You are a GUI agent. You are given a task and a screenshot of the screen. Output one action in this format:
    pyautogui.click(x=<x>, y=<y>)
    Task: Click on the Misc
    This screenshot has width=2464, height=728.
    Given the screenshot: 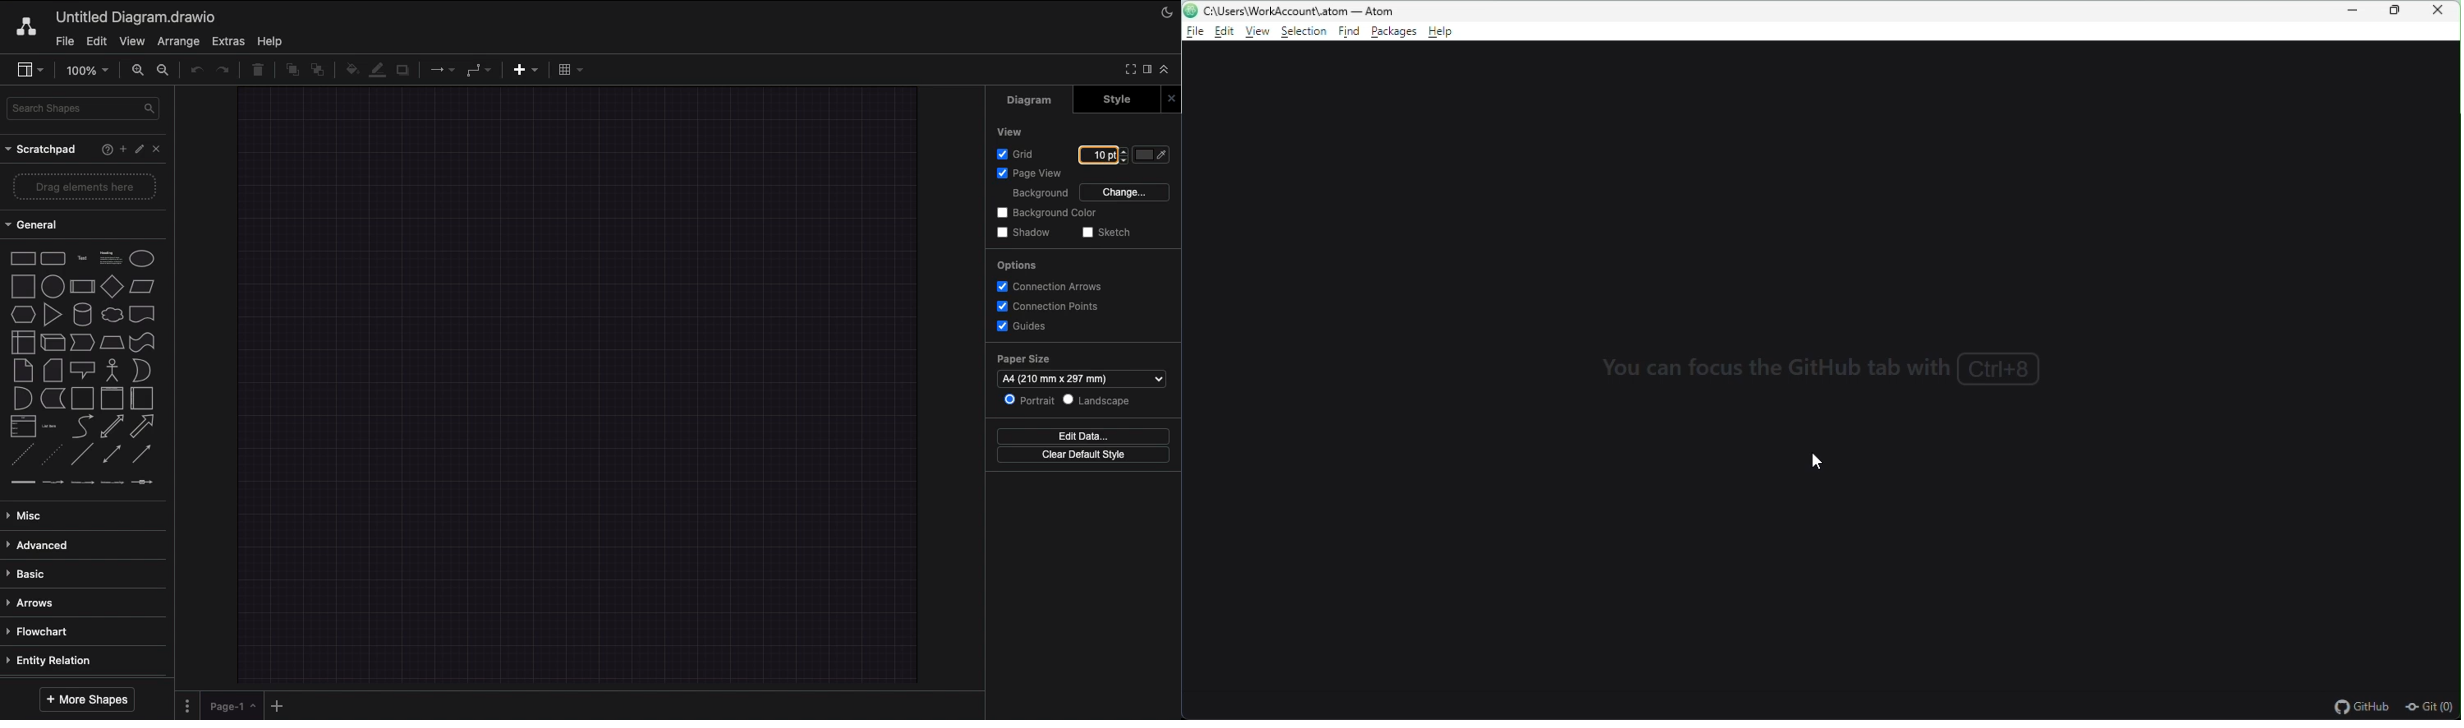 What is the action you would take?
    pyautogui.click(x=30, y=515)
    